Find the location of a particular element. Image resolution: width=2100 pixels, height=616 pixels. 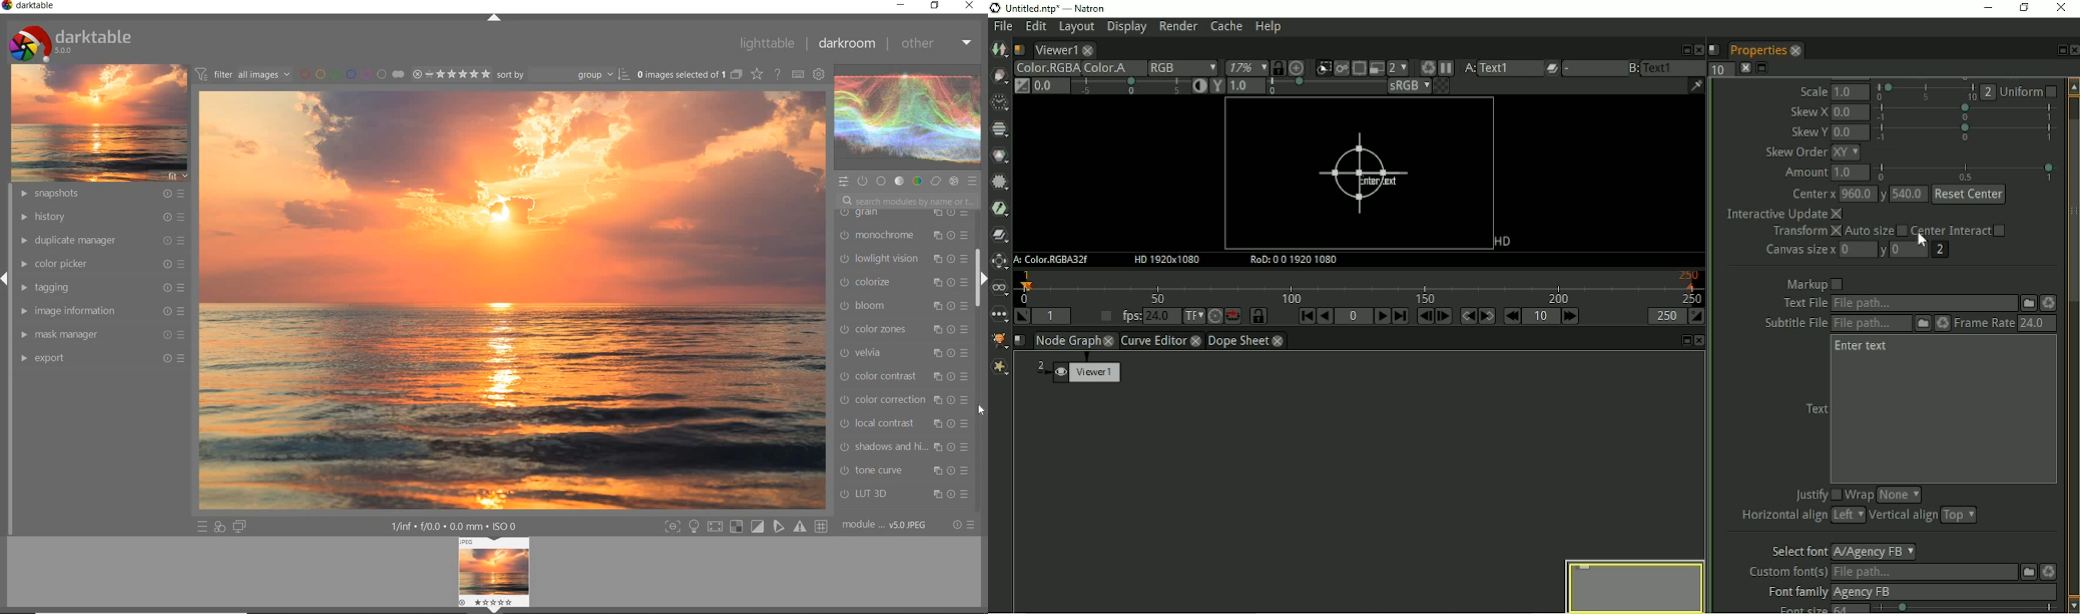

SCROLLBAR is located at coordinates (980, 239).